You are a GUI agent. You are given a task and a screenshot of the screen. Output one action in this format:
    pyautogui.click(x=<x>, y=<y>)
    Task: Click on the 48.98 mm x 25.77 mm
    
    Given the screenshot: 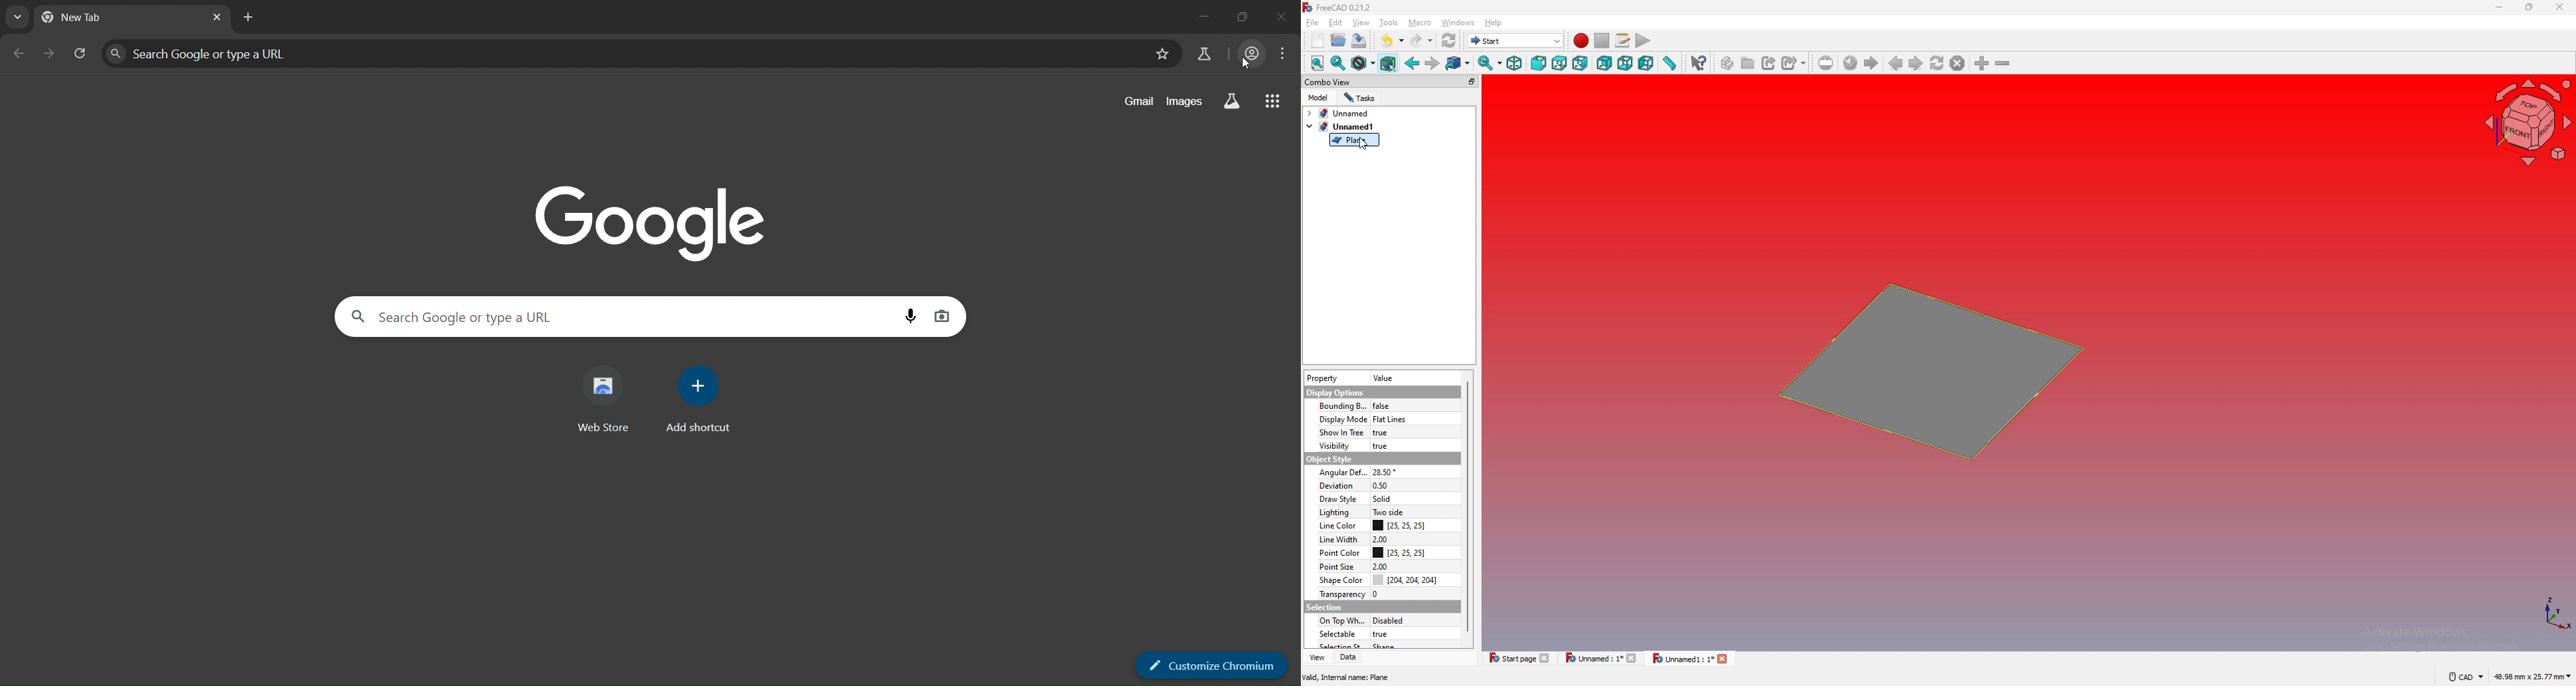 What is the action you would take?
    pyautogui.click(x=2534, y=677)
    